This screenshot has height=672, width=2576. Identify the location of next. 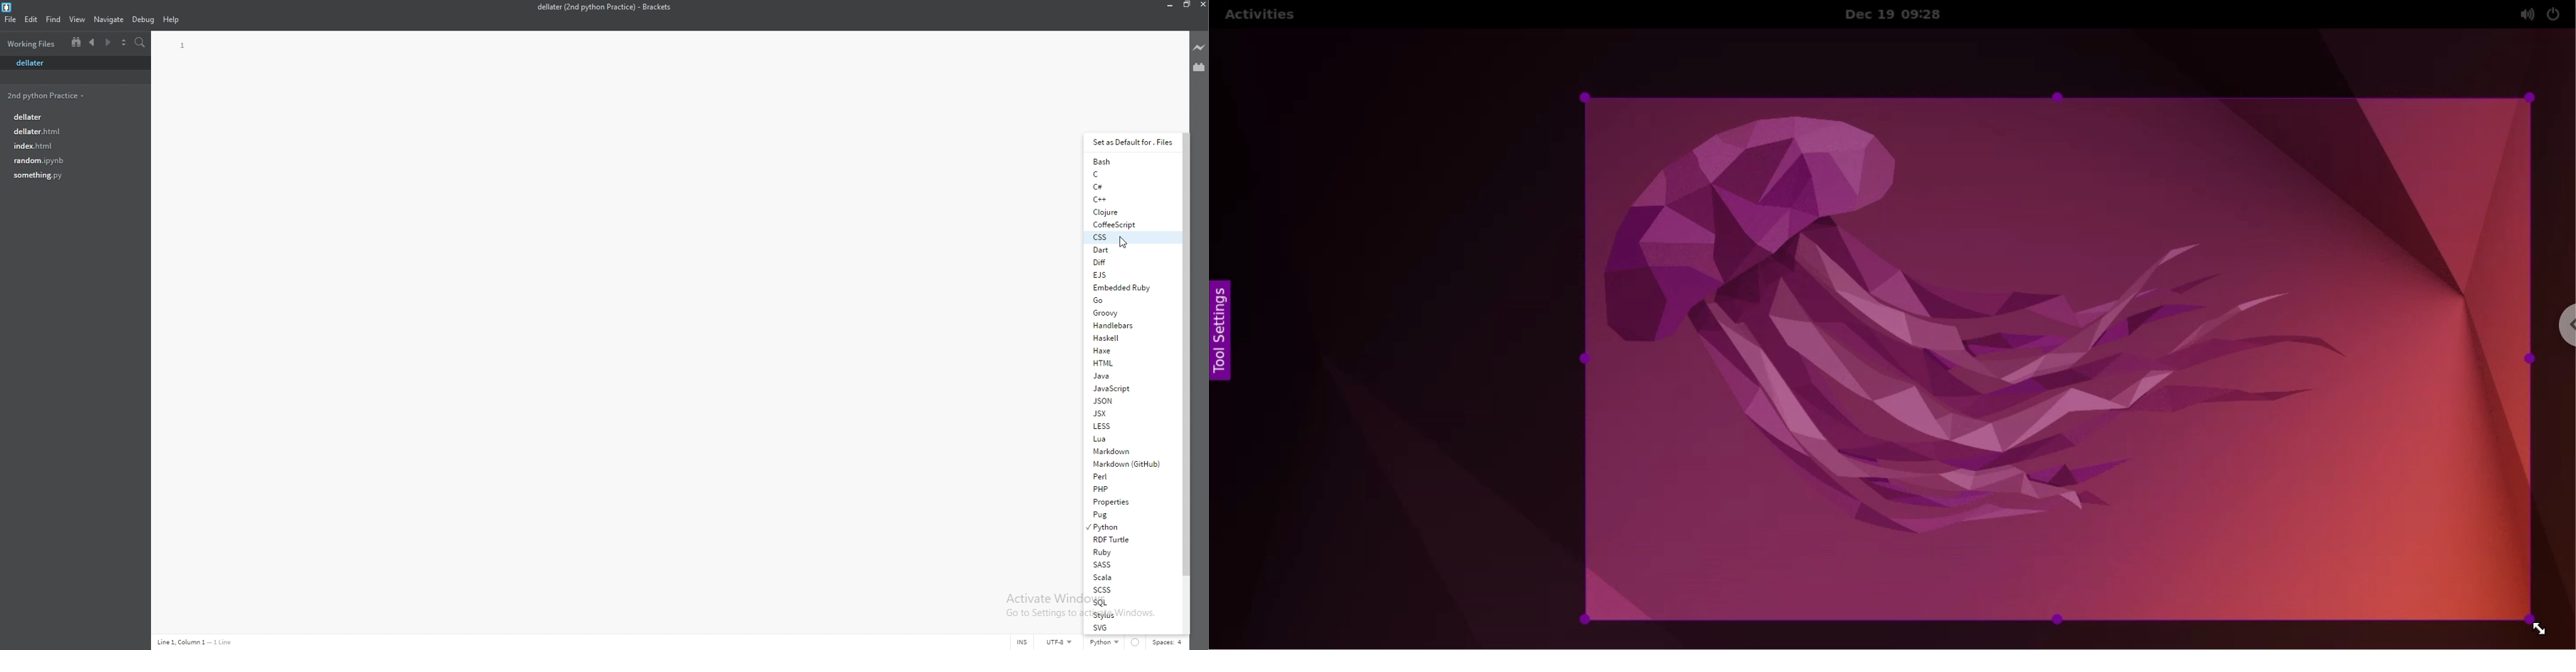
(107, 43).